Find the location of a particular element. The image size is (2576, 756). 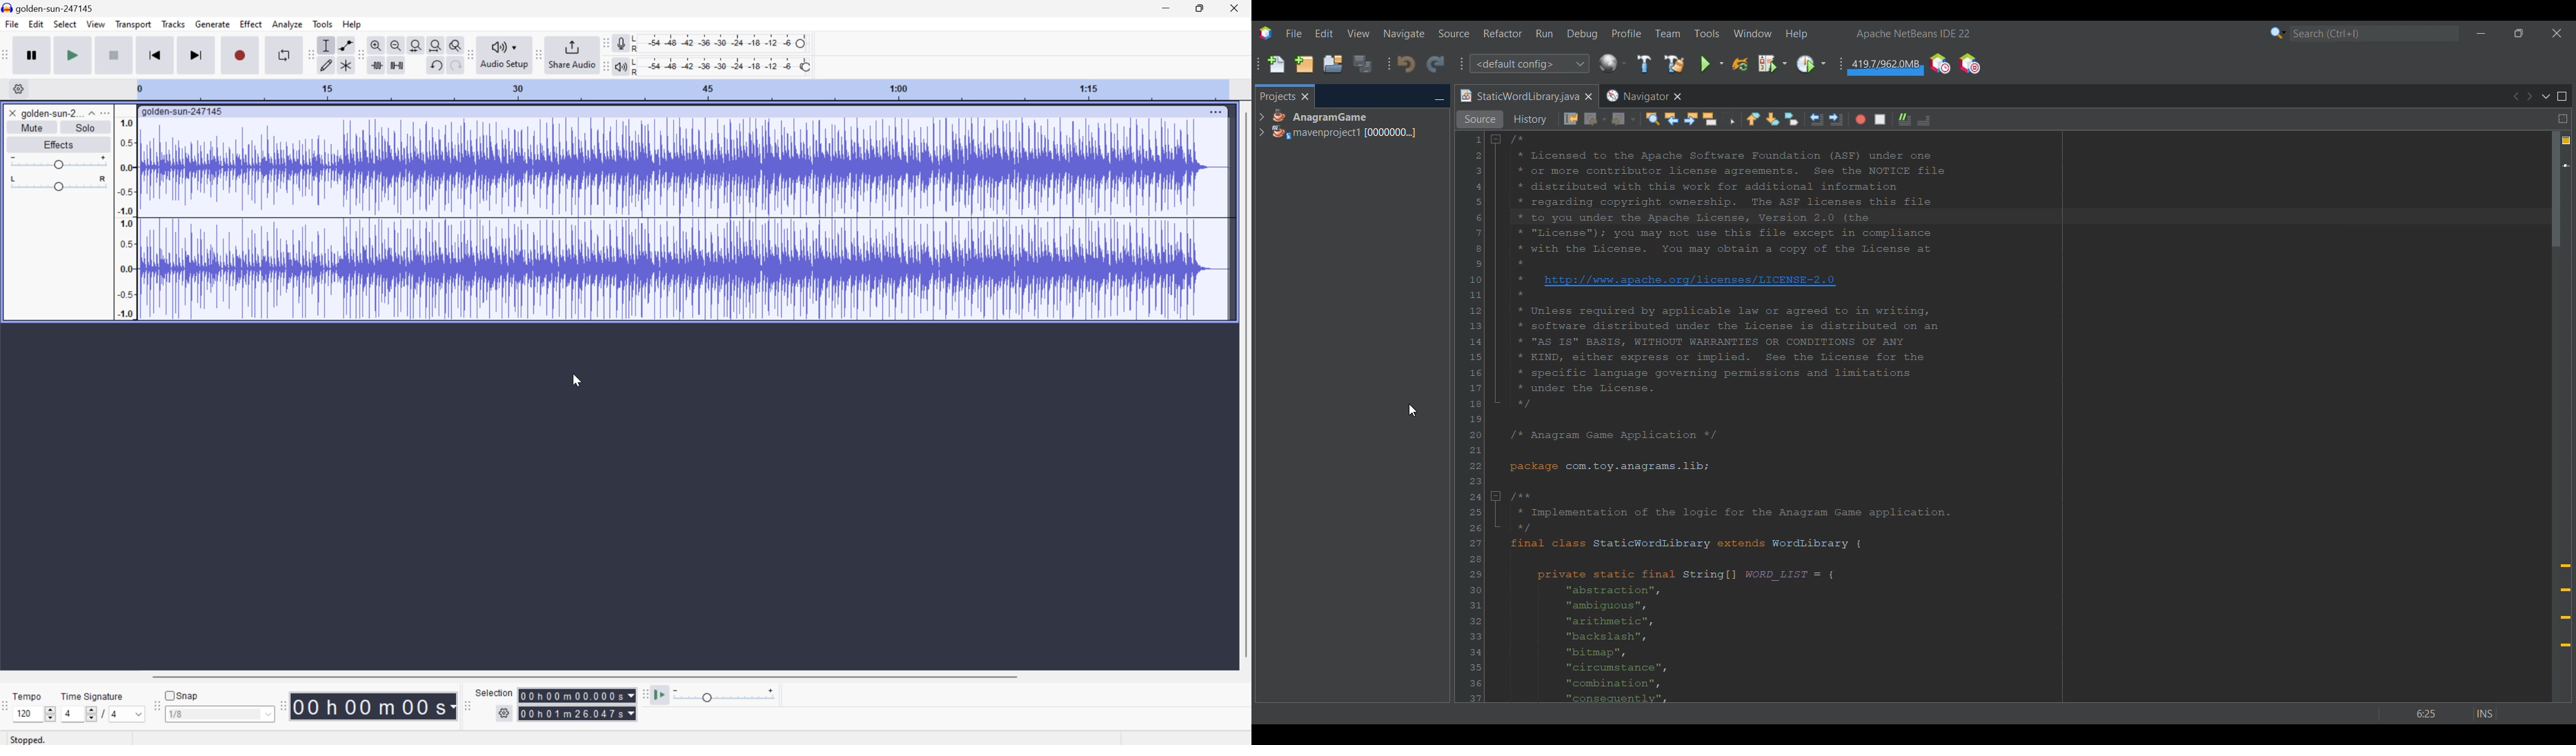

Audacity share audio toolbar is located at coordinates (539, 54).